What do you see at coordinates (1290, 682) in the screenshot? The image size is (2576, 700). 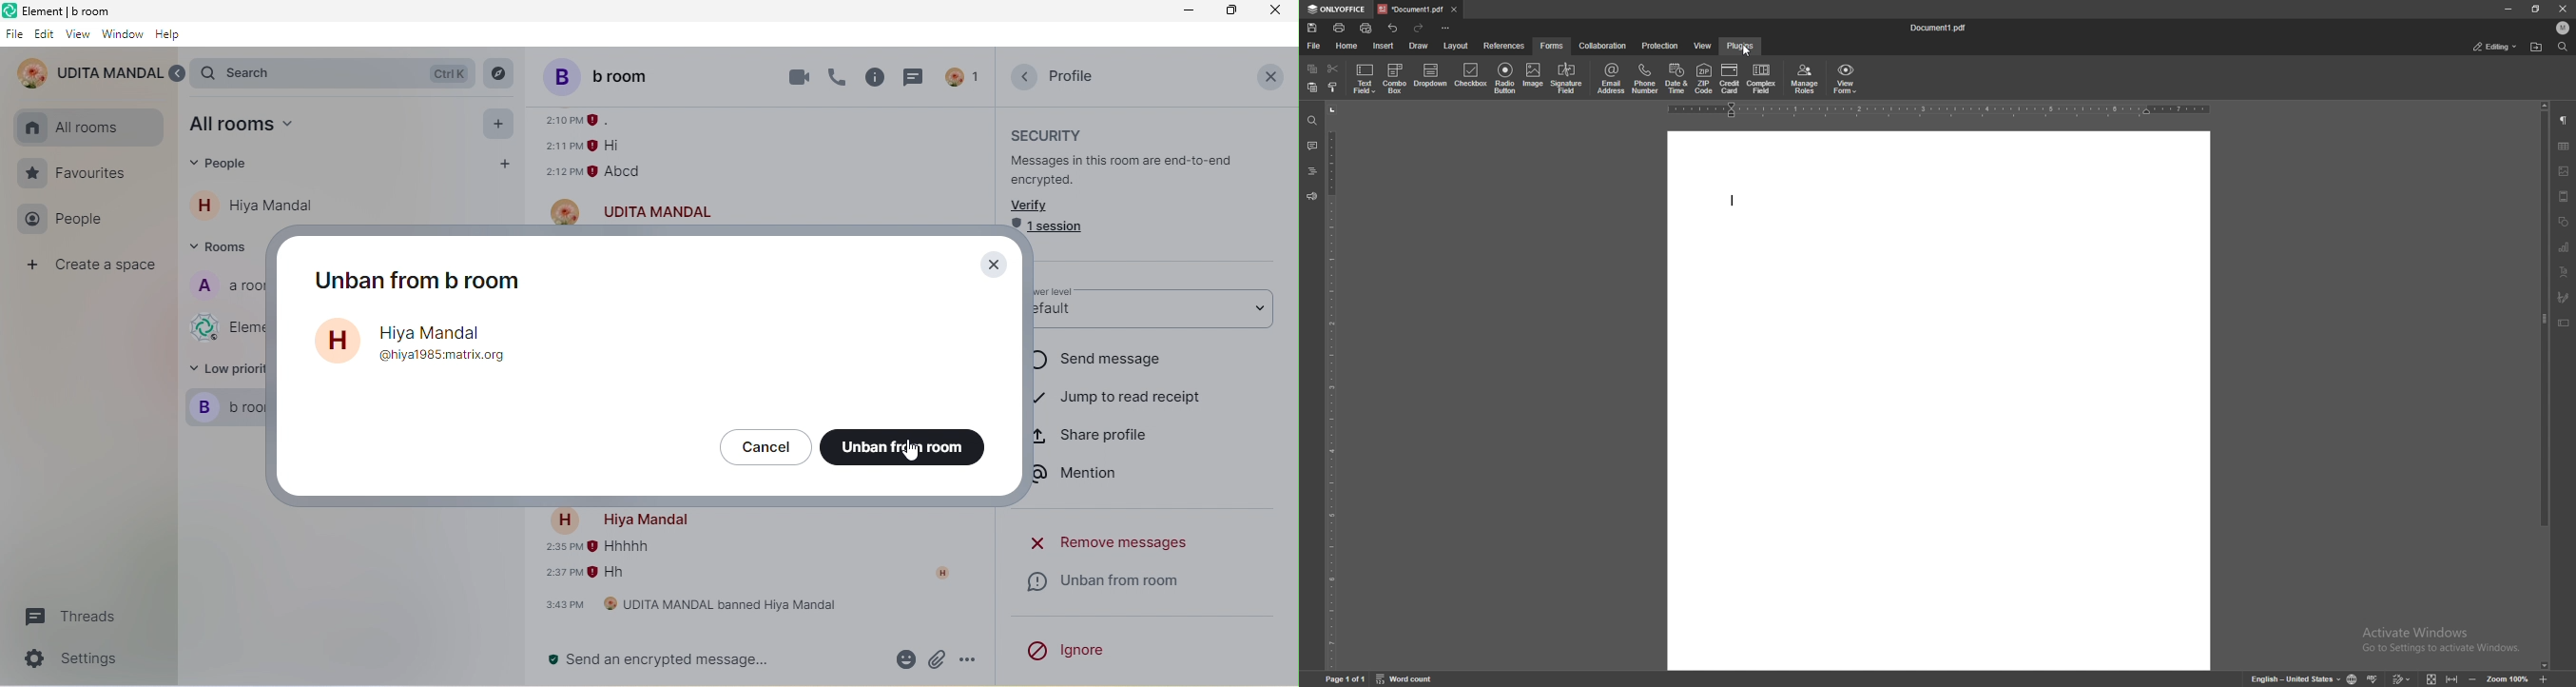 I see `scroll down` at bounding box center [1290, 682].